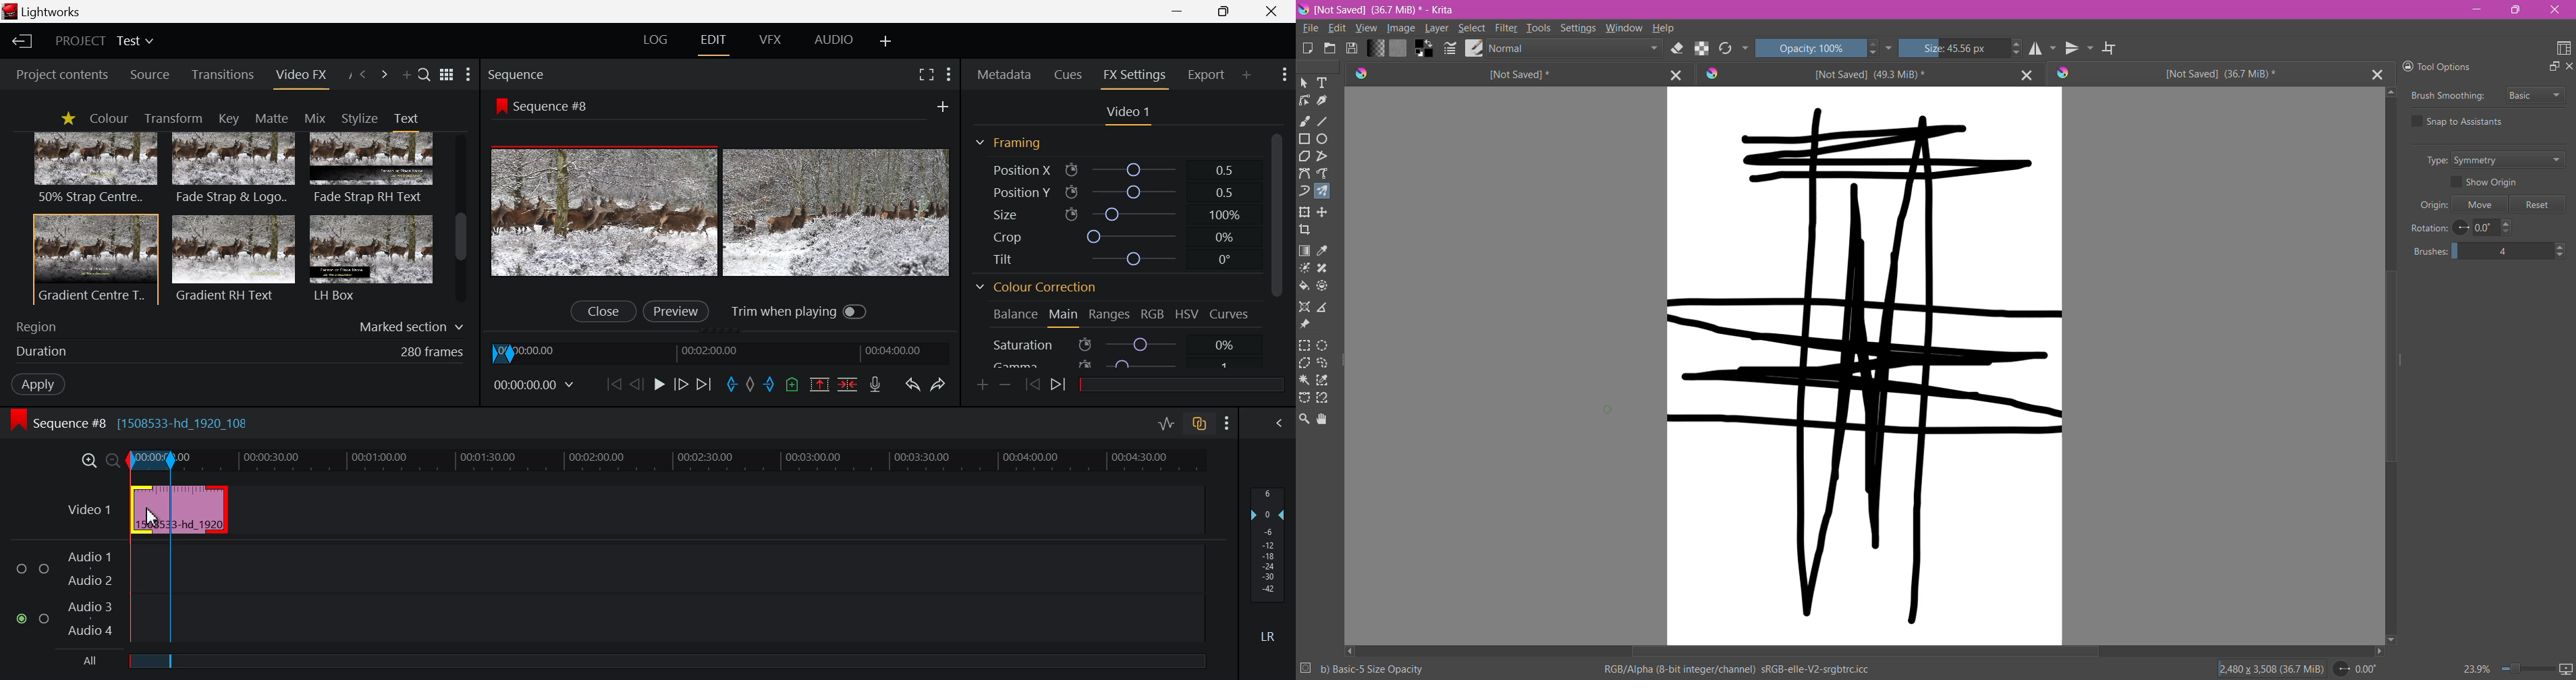 This screenshot has width=2576, height=700. I want to click on Text, so click(406, 118).